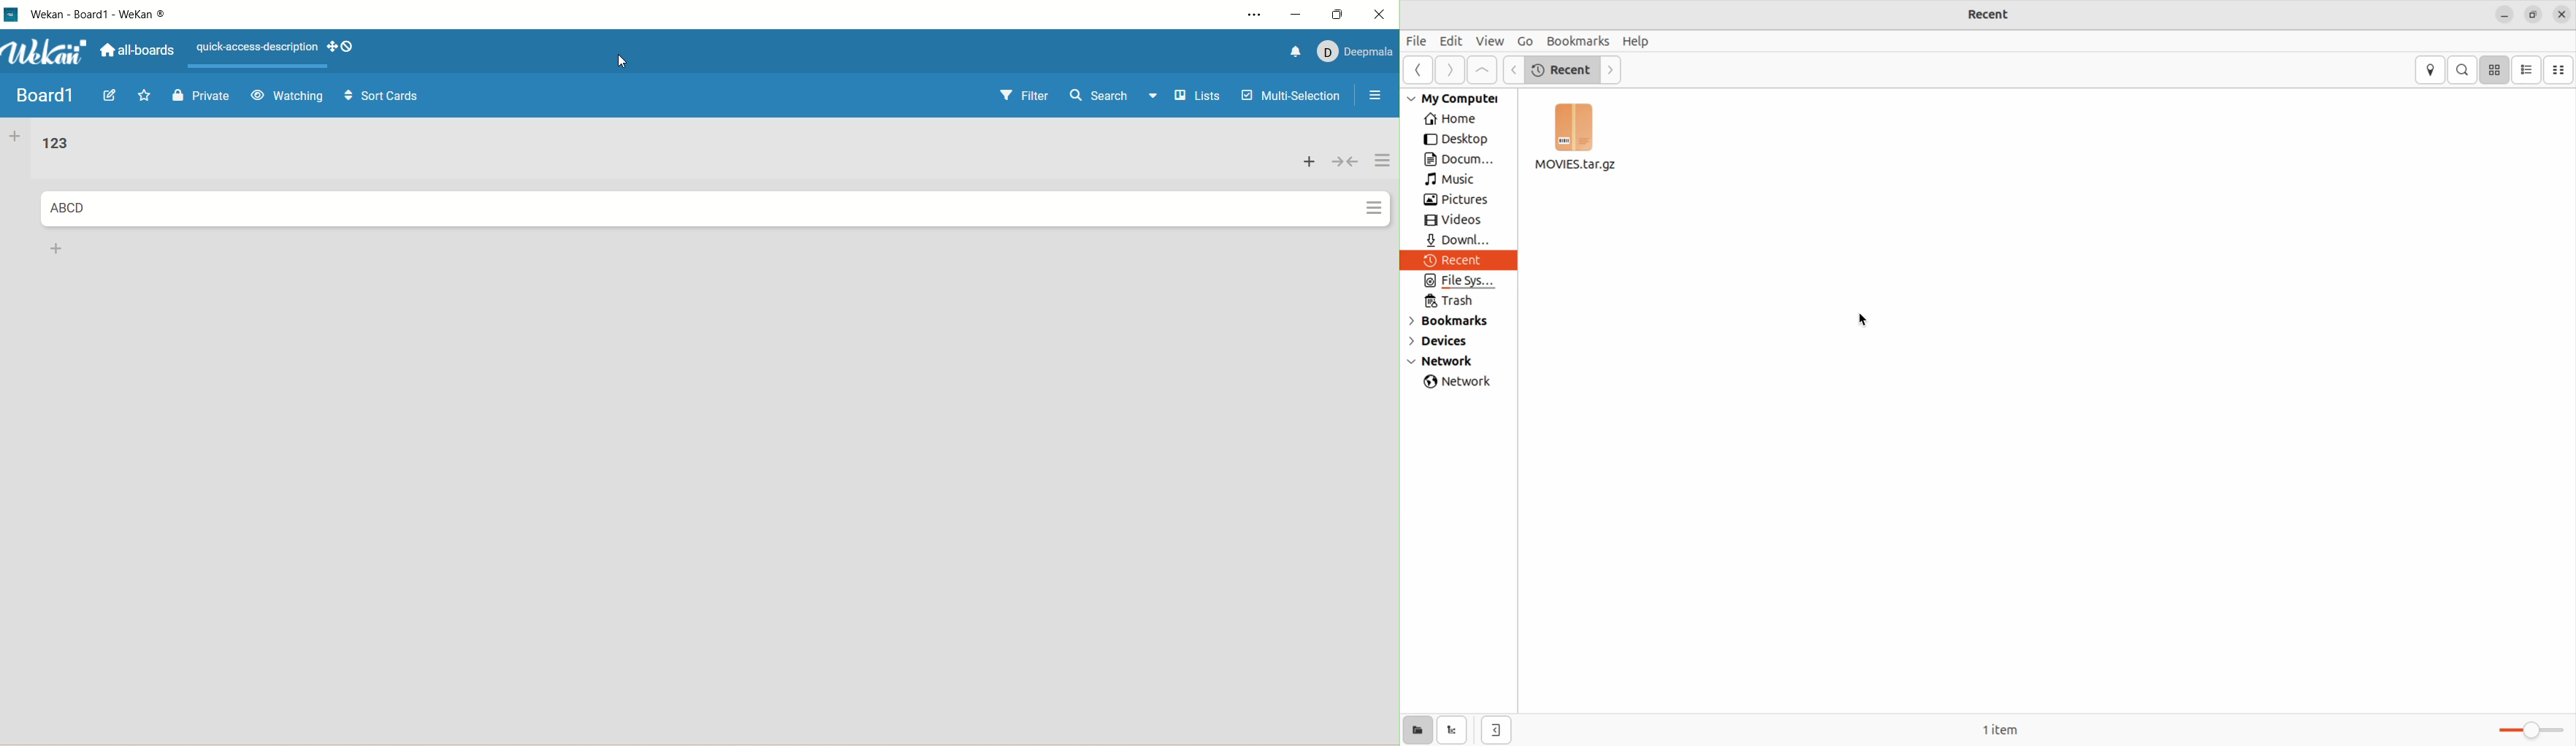 The image size is (2576, 756). Describe the element at coordinates (43, 95) in the screenshot. I see `board title` at that location.